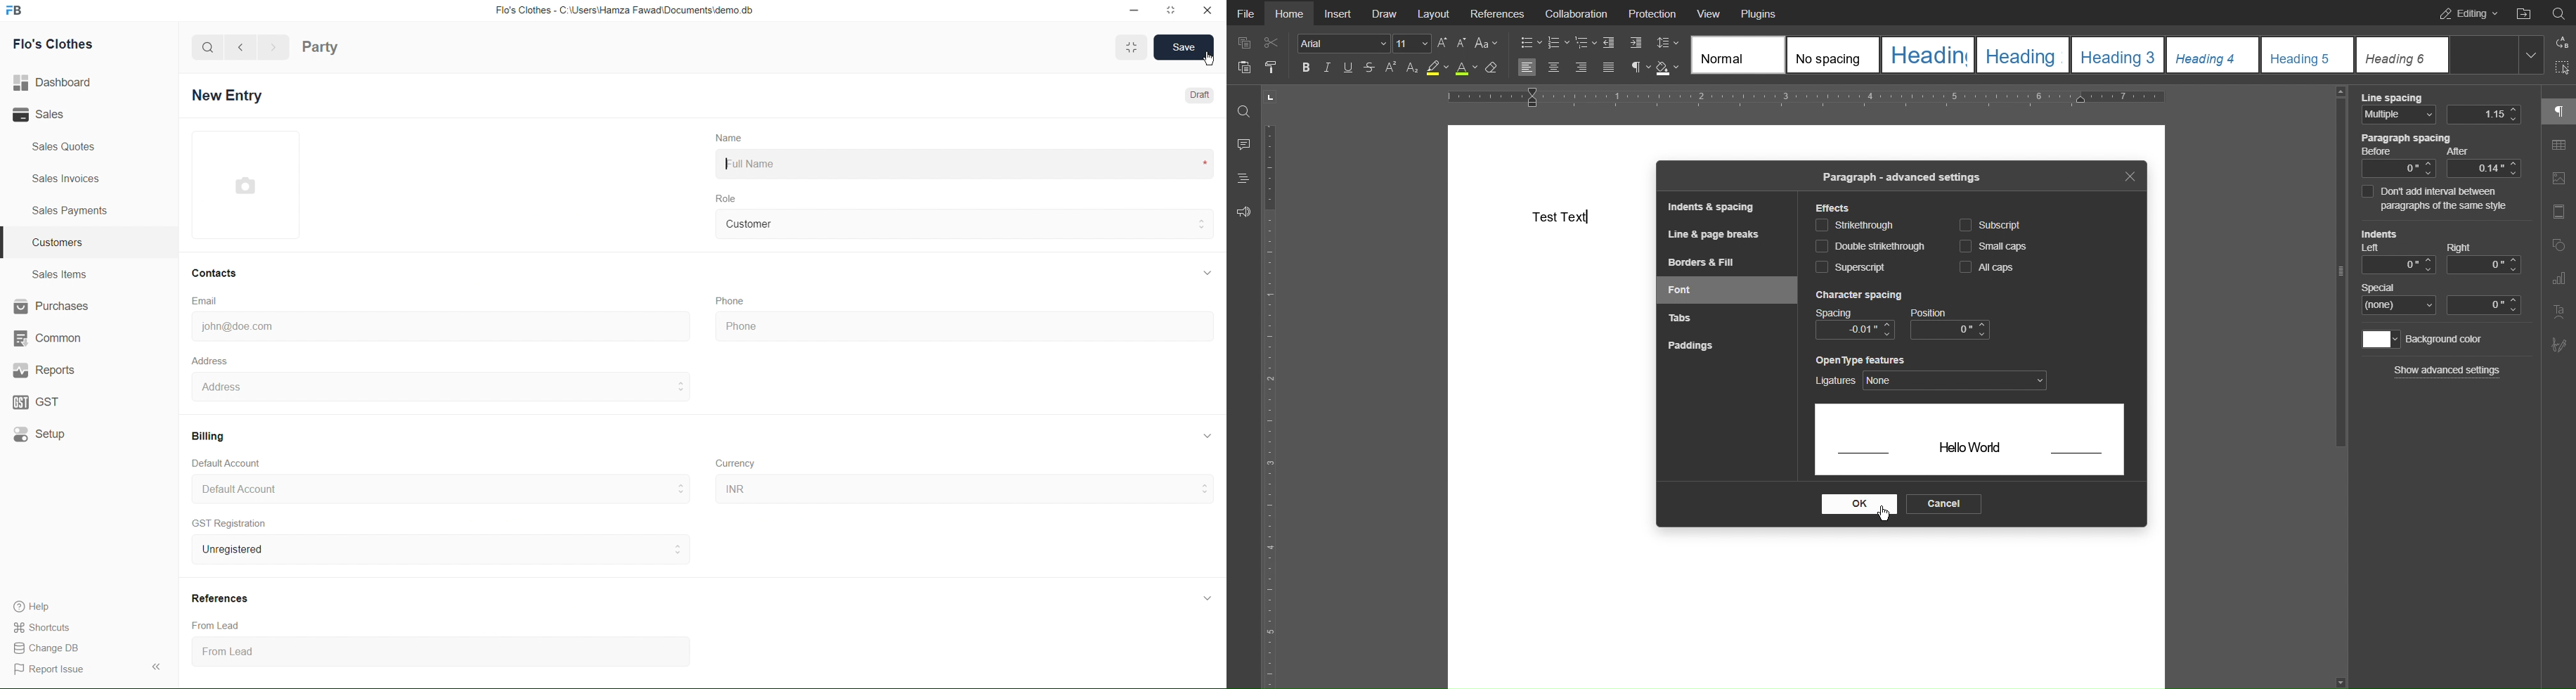  I want to click on Search, so click(1243, 110).